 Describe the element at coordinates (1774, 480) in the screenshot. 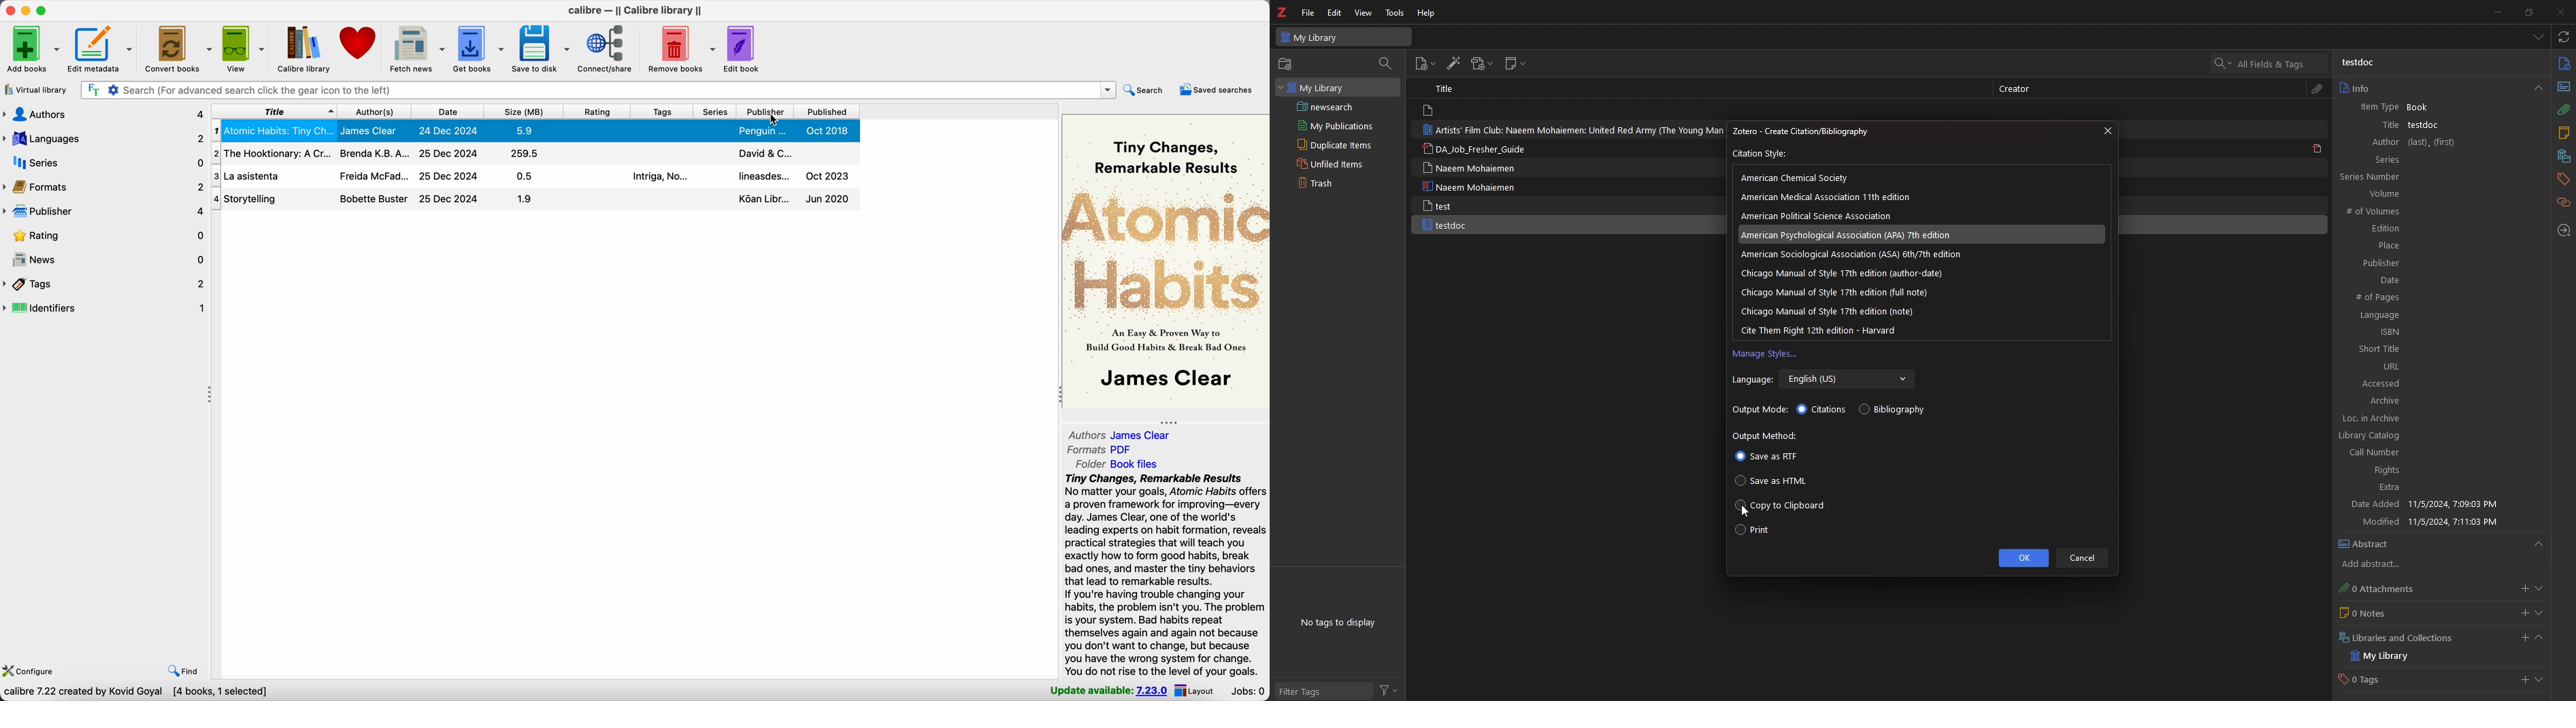

I see `save as html` at that location.